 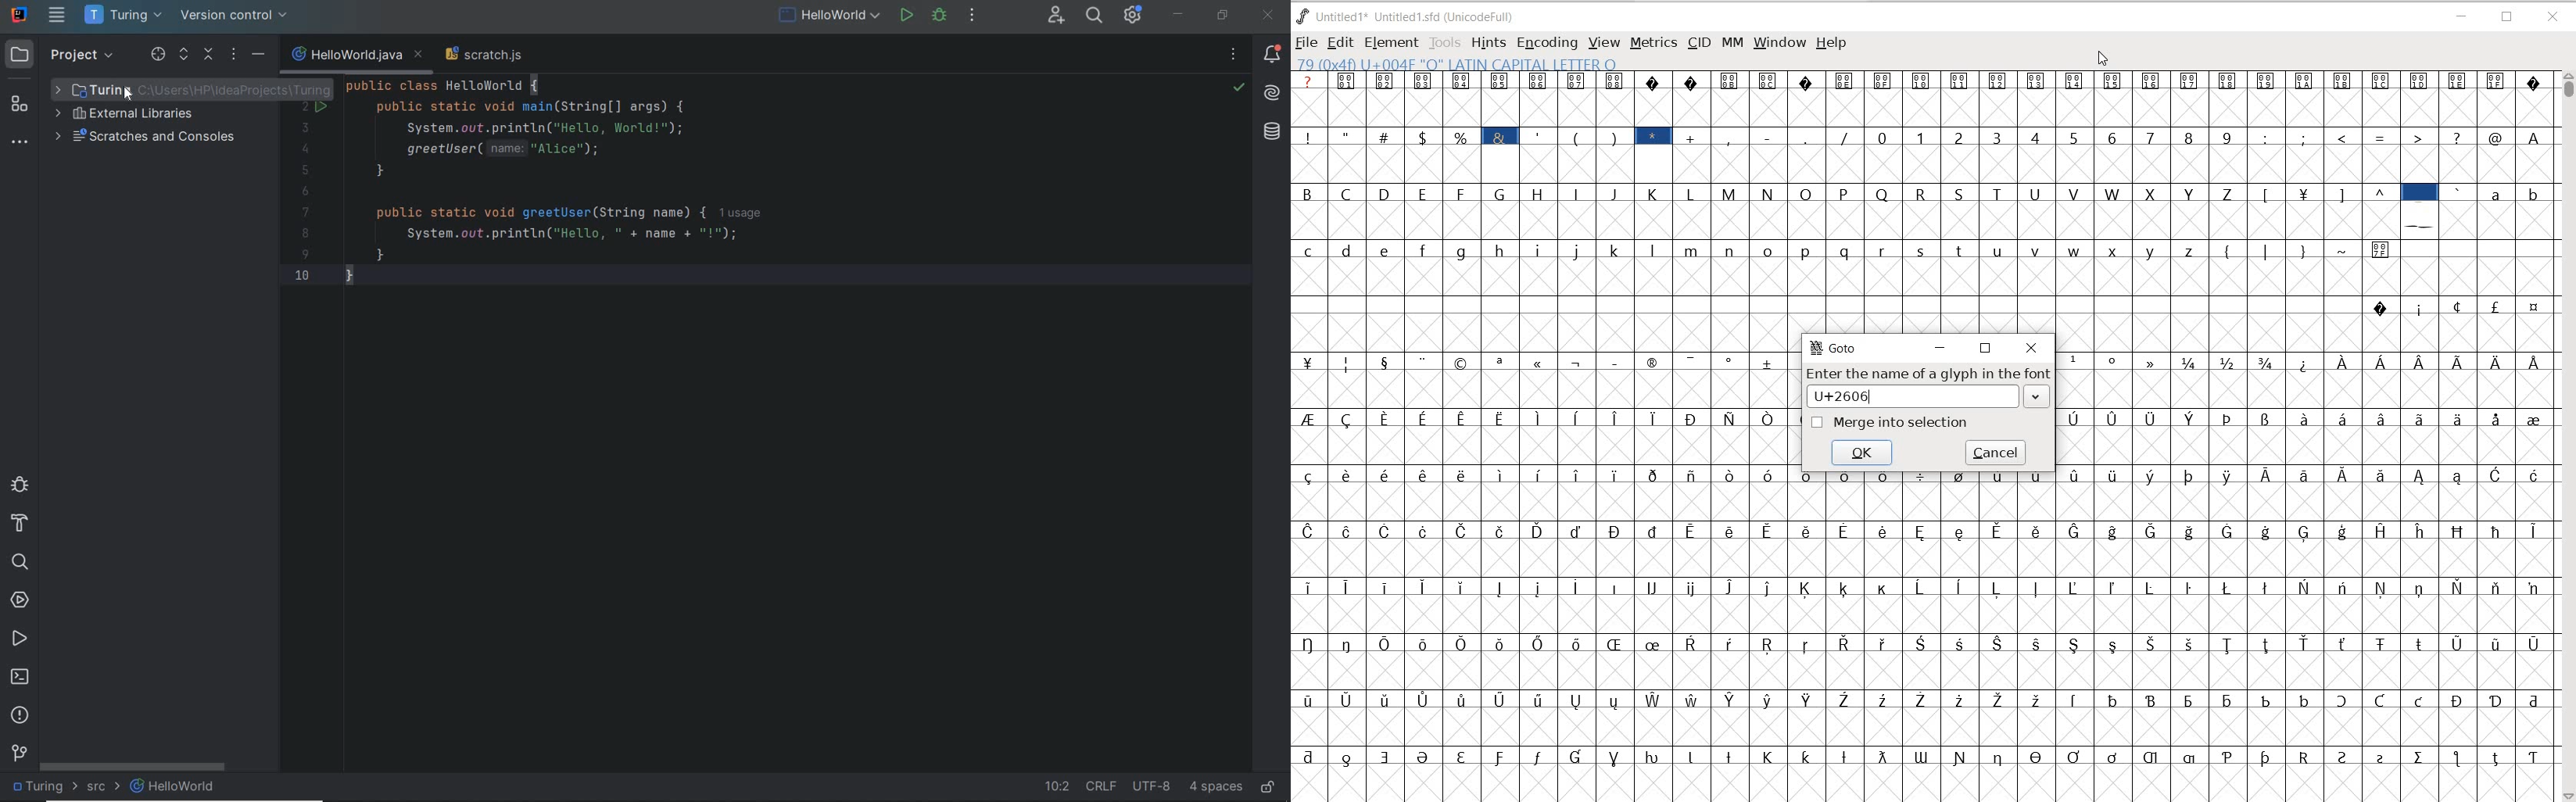 What do you see at coordinates (1997, 453) in the screenshot?
I see `cancel` at bounding box center [1997, 453].